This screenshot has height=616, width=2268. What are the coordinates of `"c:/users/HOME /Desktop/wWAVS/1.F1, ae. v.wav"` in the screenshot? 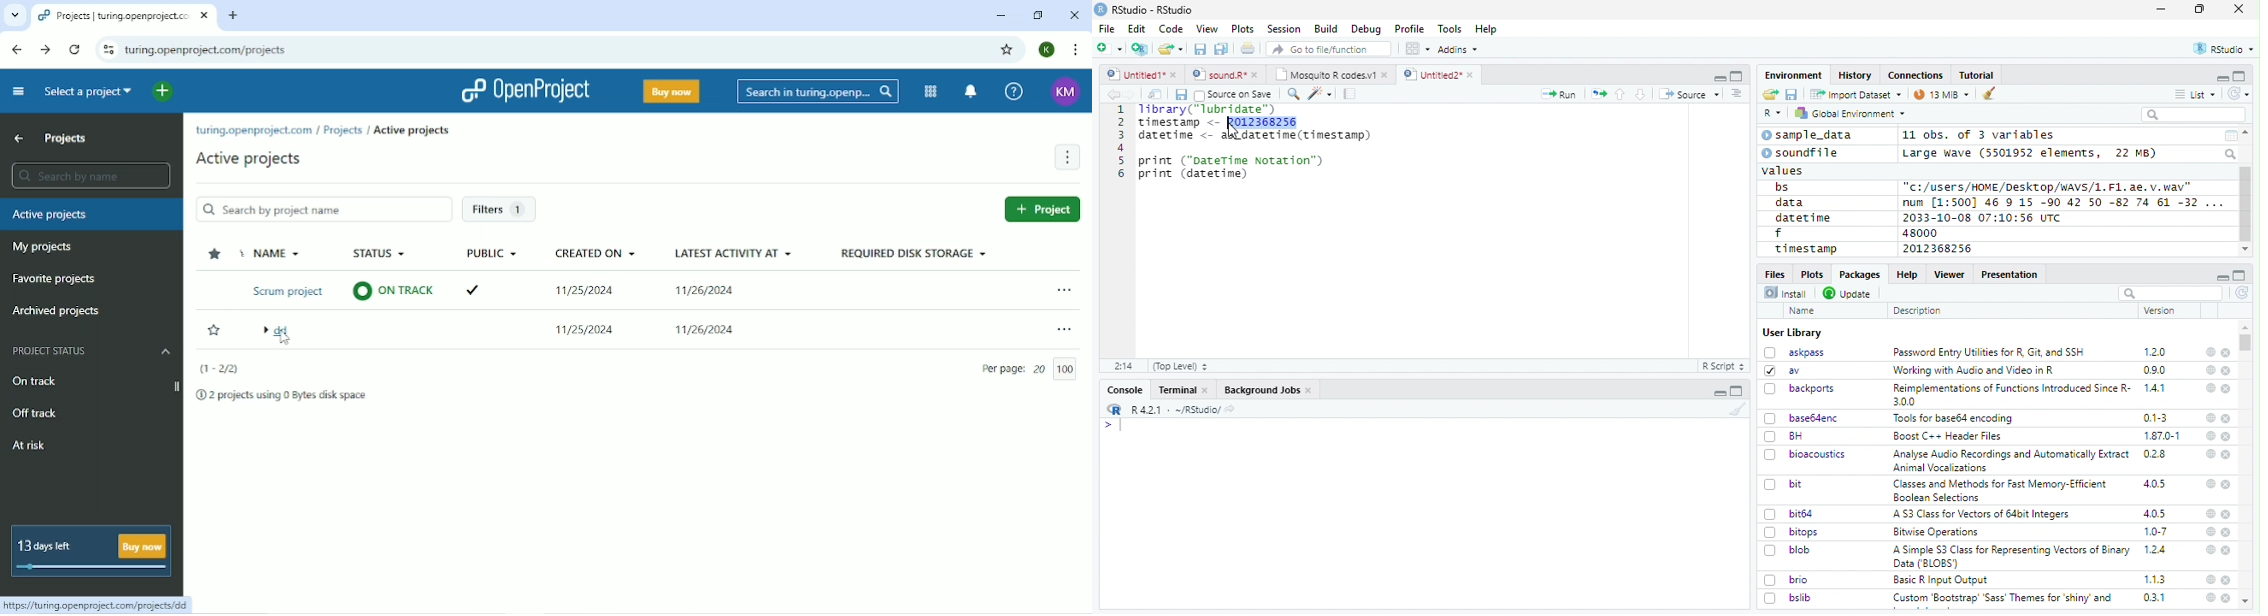 It's located at (2049, 186).